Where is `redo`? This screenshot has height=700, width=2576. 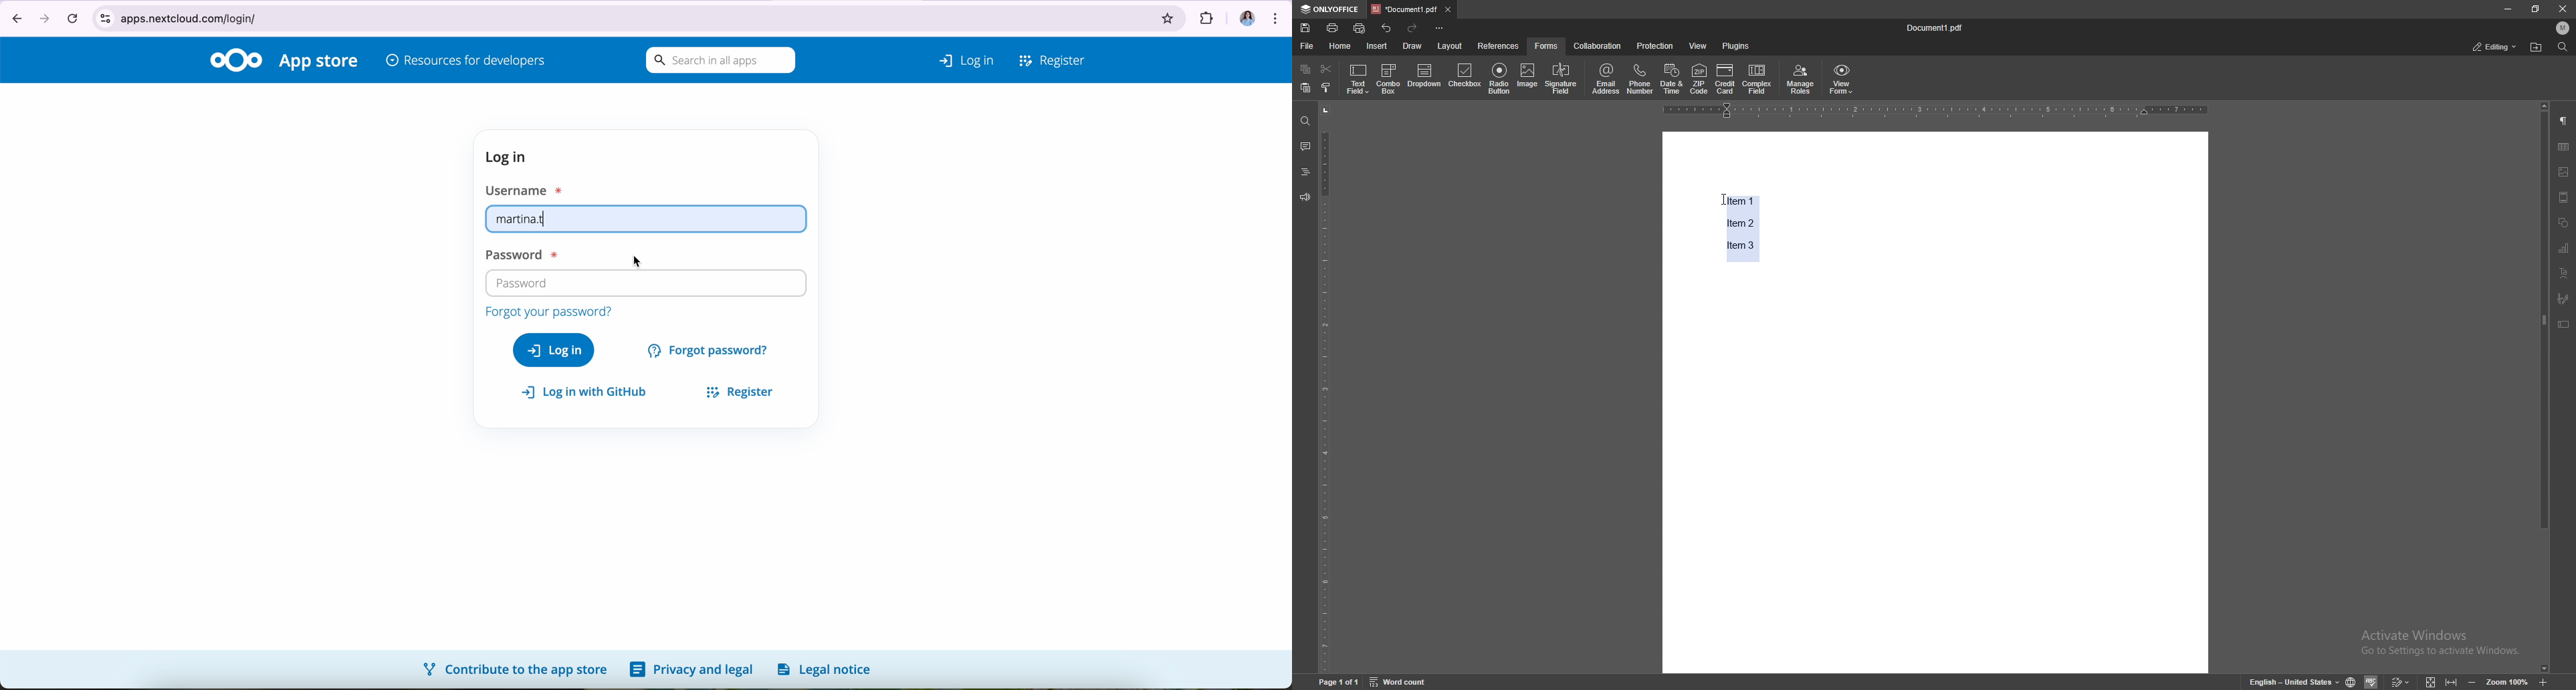
redo is located at coordinates (1412, 28).